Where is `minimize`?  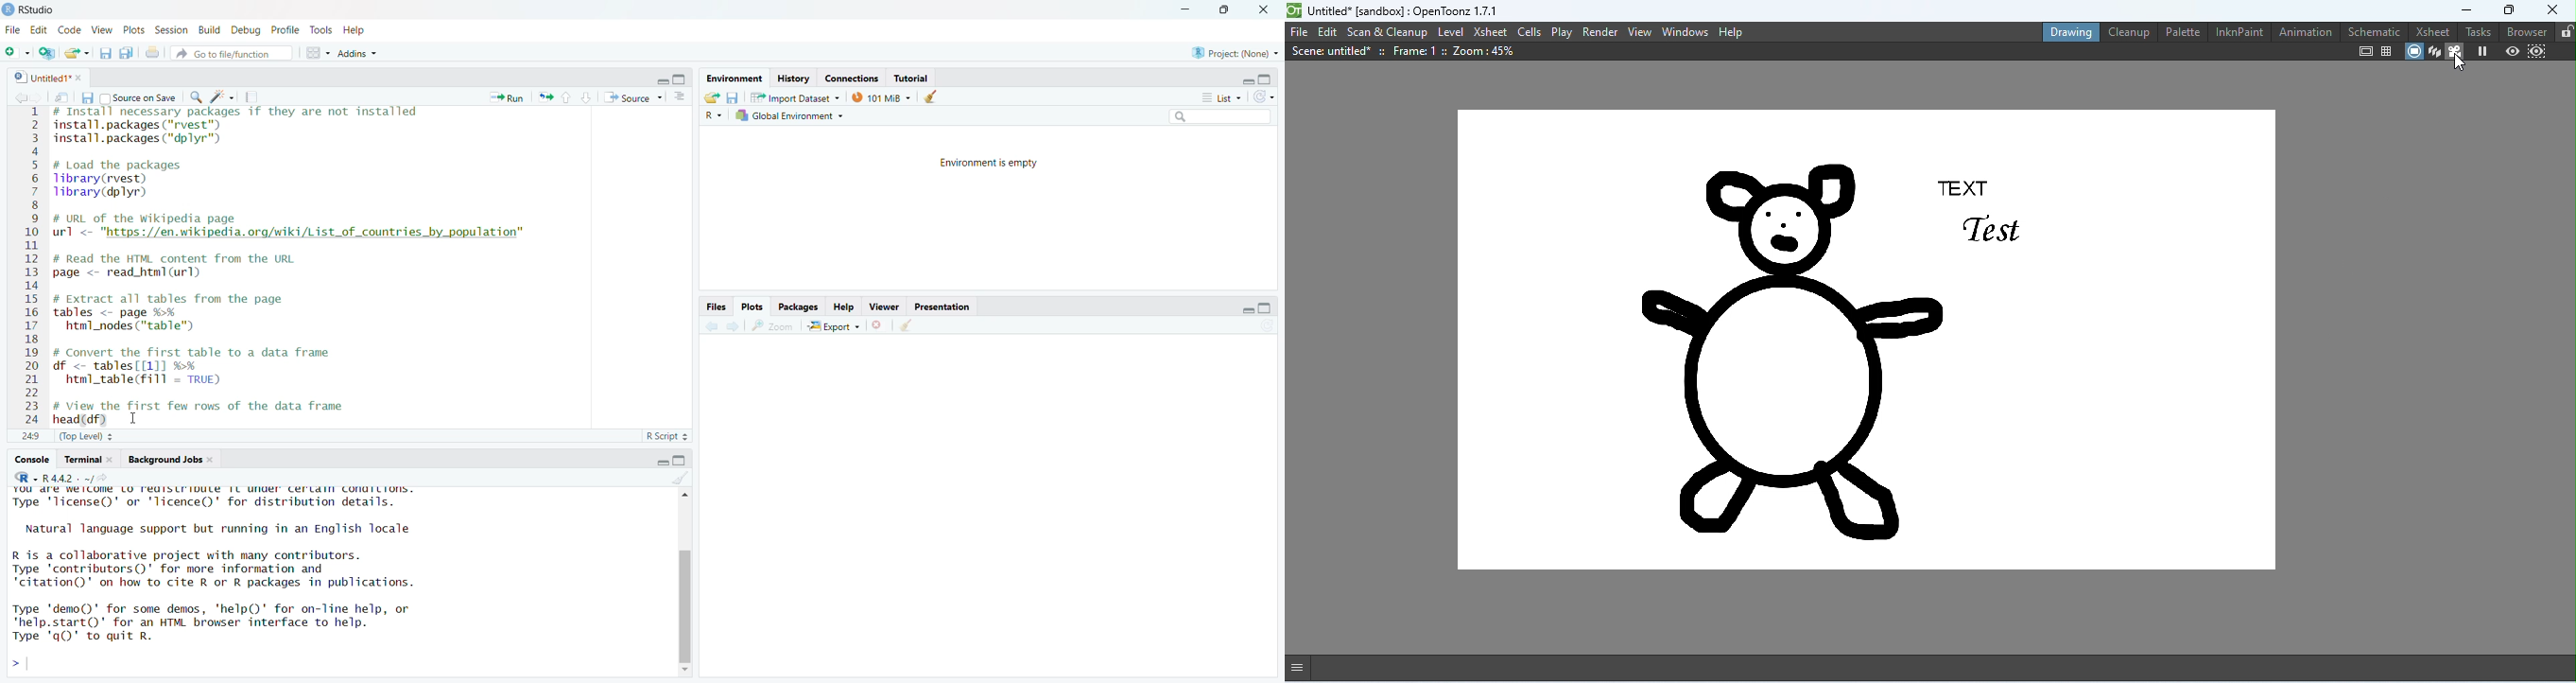
minimize is located at coordinates (1248, 81).